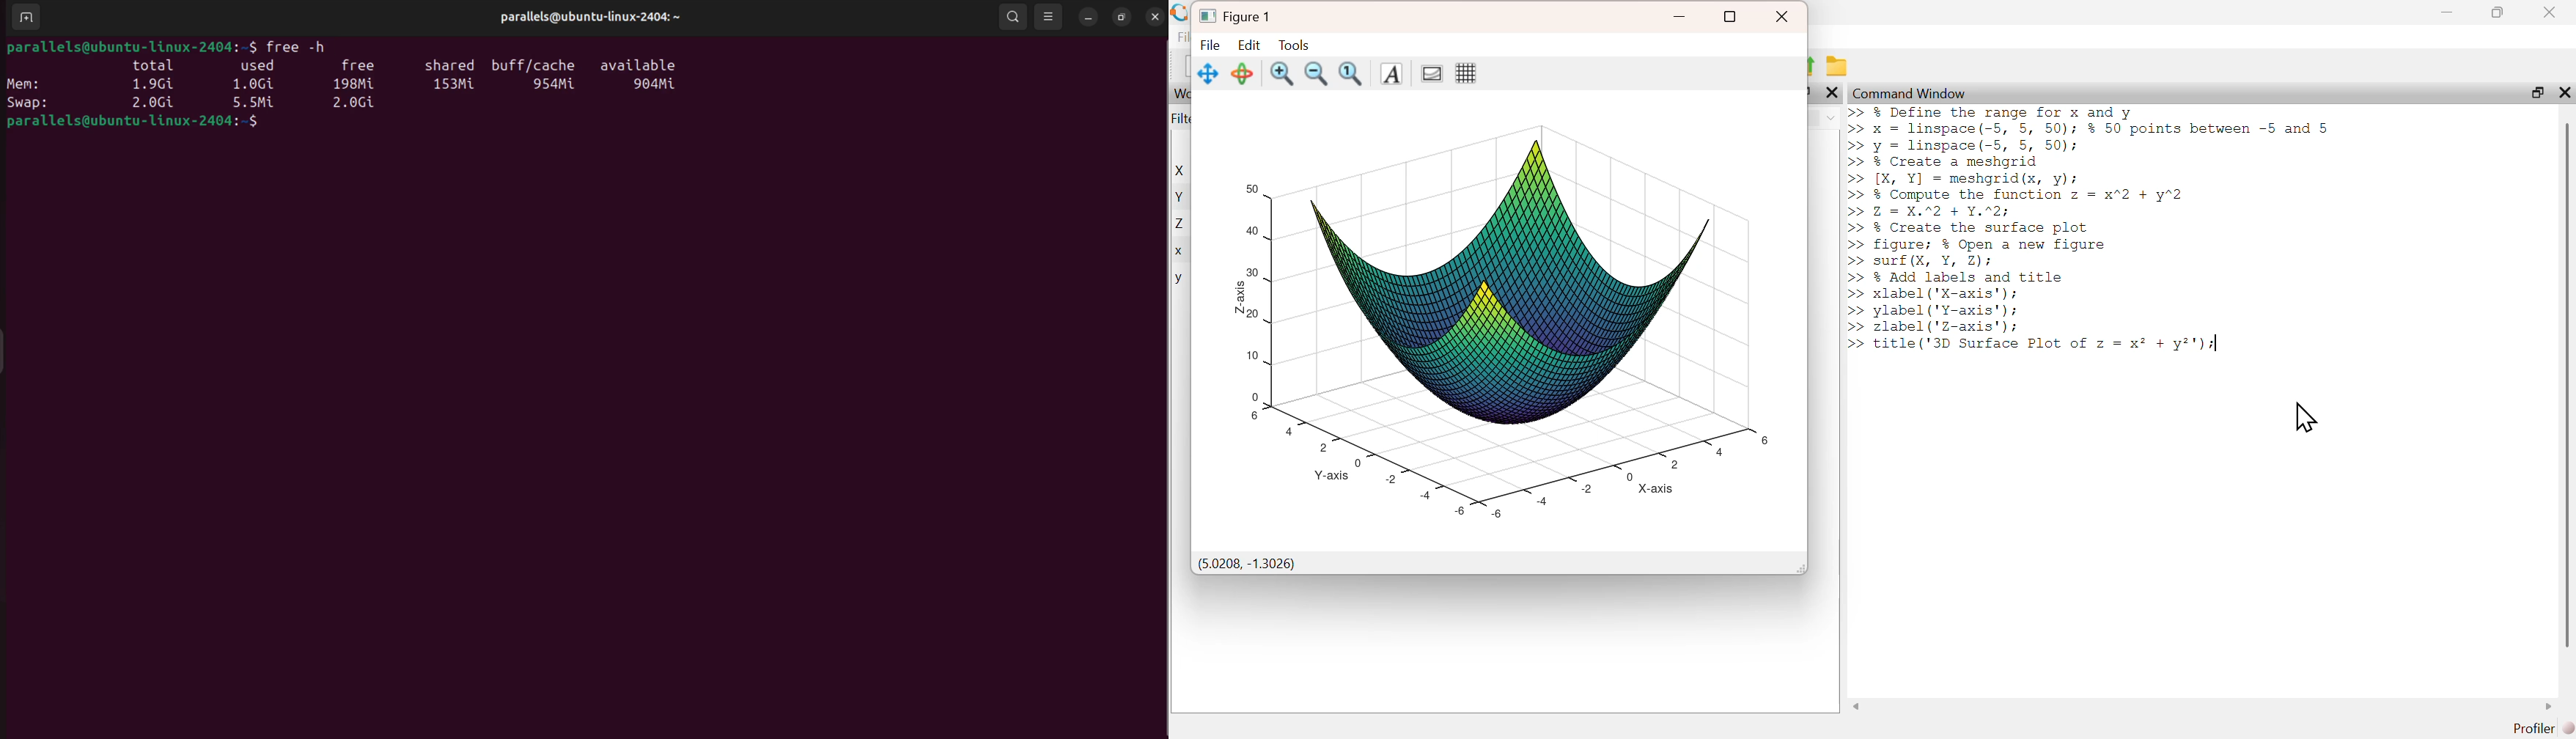 The height and width of the screenshot is (756, 2576). Describe the element at coordinates (2098, 234) in the screenshot. I see `>> % Define the range for x and y>> x = linspace(-5, 5, 50); % 50 points between -5 and 5>> y = linspace(-5, 5, 50):>> % Create a meshgrid>> [X, Y] = meshgrid(x, y):>> % Compute the function z = x"2 + y"2>> Z = X."2 + Y.2;>> % Create the surface plot>> figure; % Open a new figure>> surf (X, Y, Z):>> % Add labels and title>> xlabel ('X-axis');>> ylabel ('Y-axis');>> zlabel('Z-axis'):>> title('3D Surface Plot of z = x? + v2)` at that location.